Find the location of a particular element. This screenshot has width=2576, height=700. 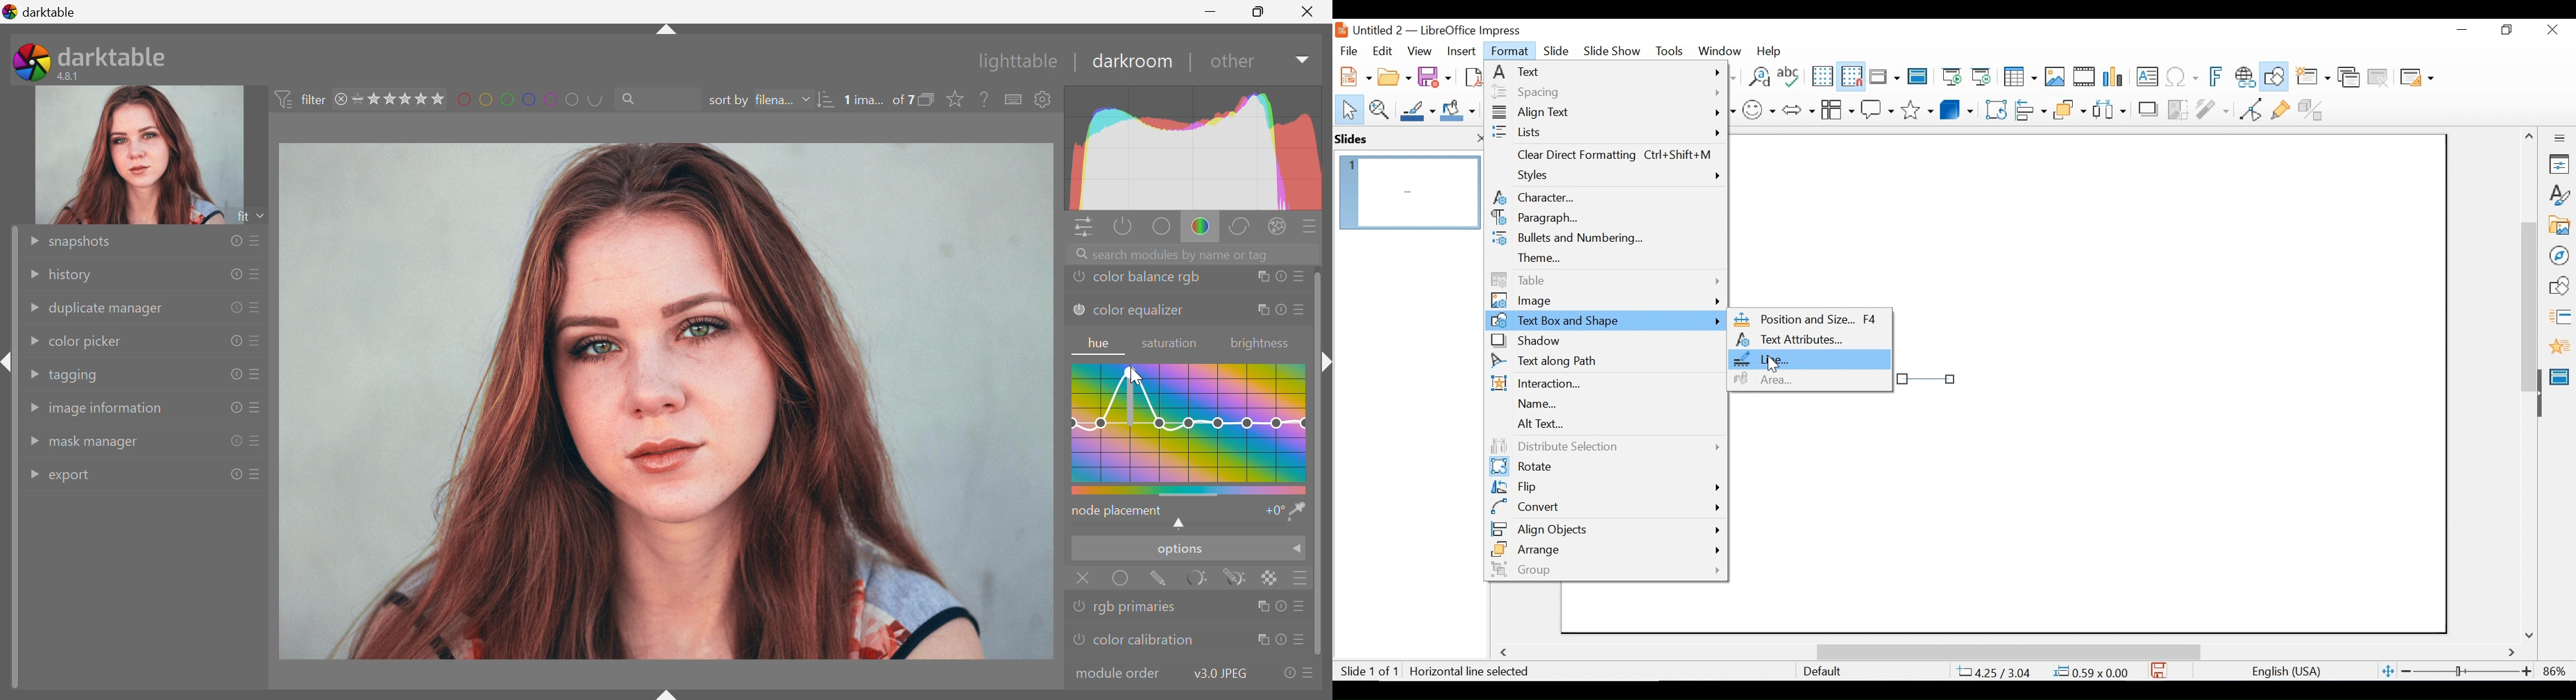

reset is located at coordinates (1281, 606).